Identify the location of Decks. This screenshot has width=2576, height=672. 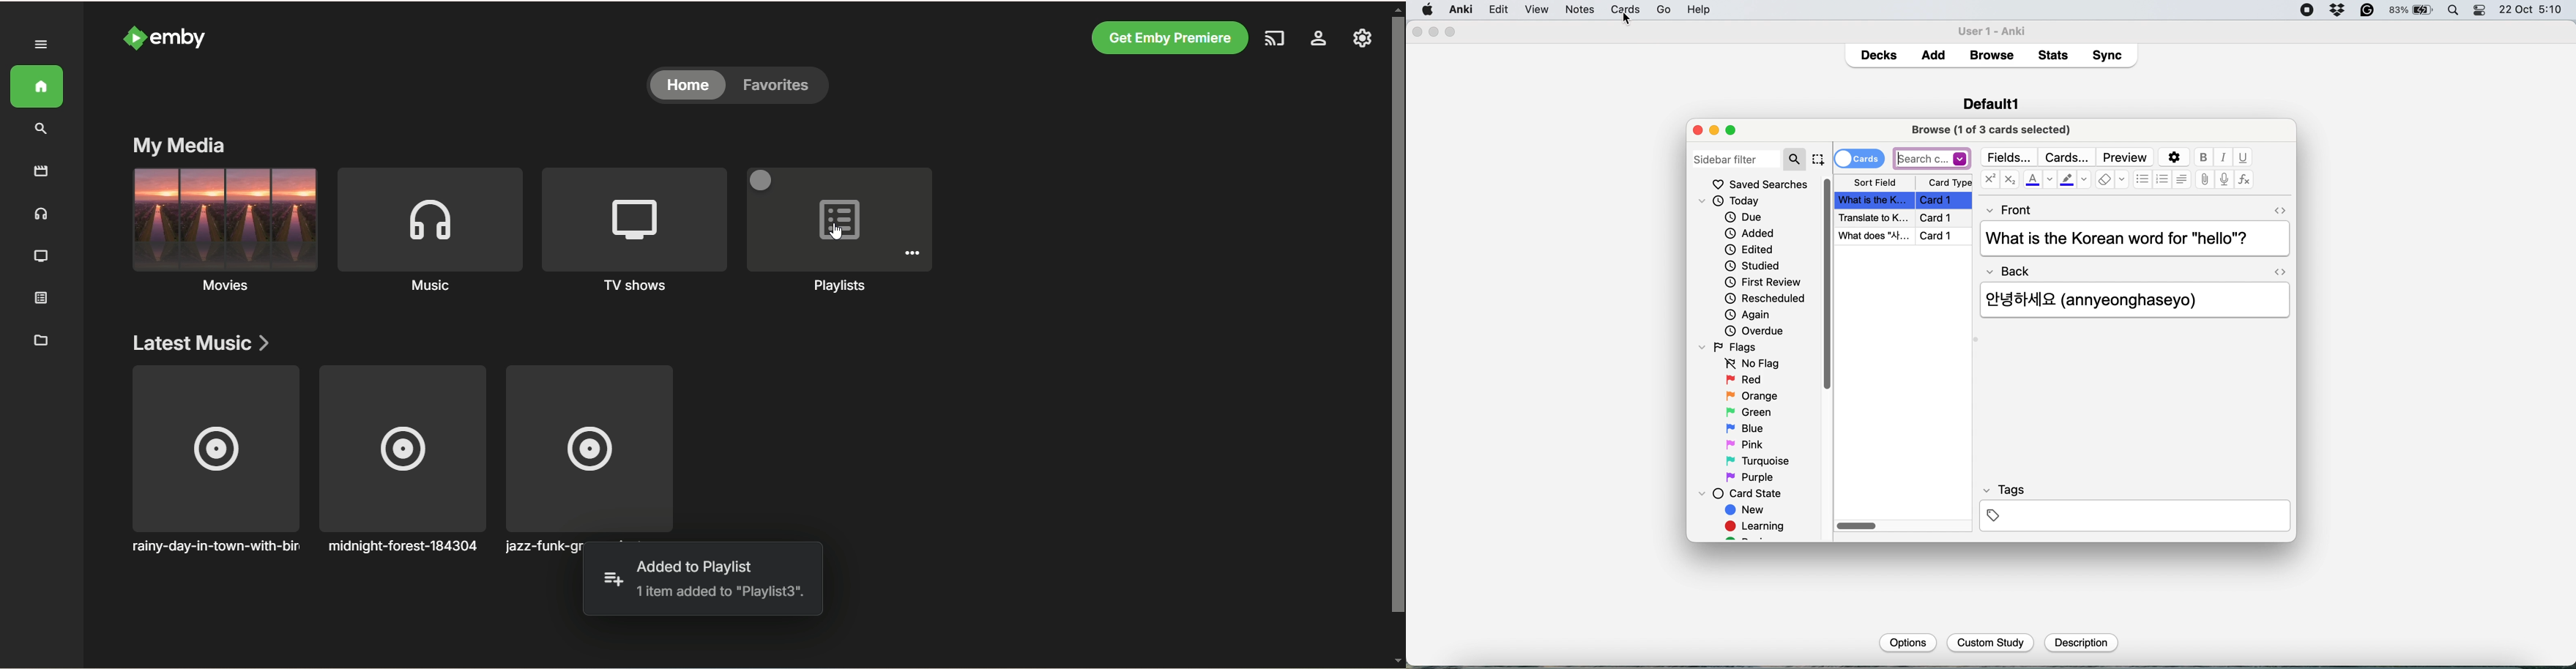
(1878, 53).